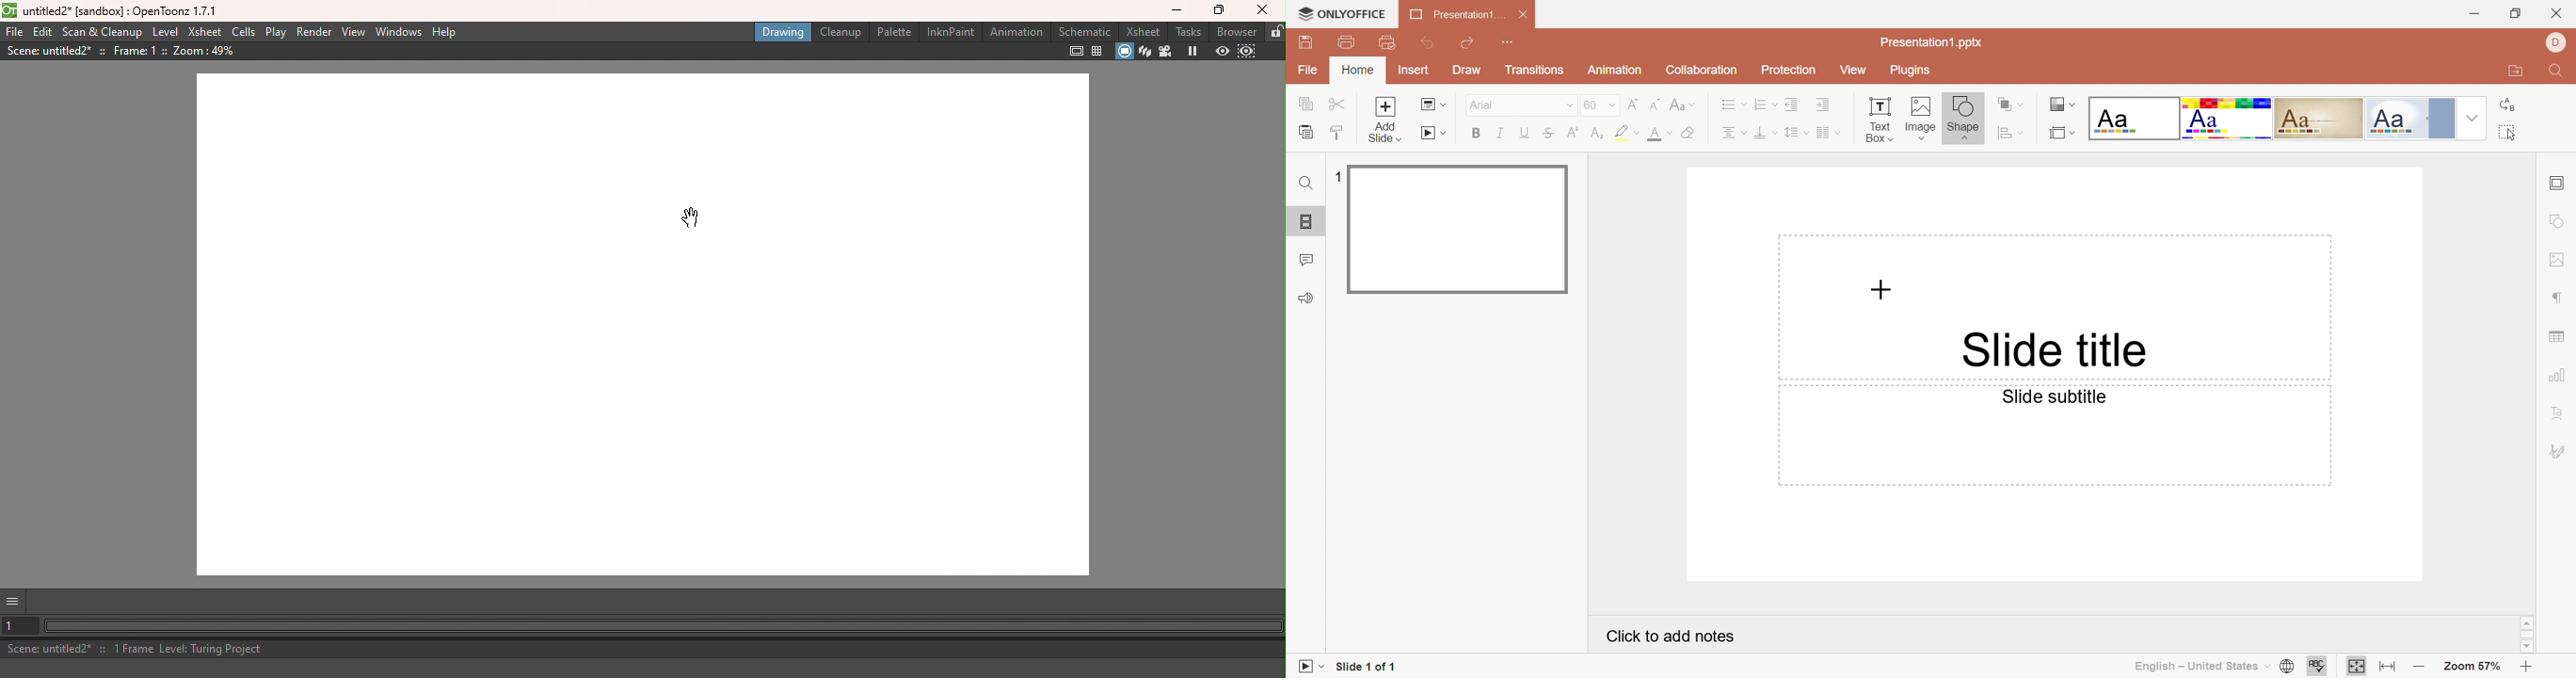 The width and height of the screenshot is (2576, 700). I want to click on Collaboration, so click(1698, 70).